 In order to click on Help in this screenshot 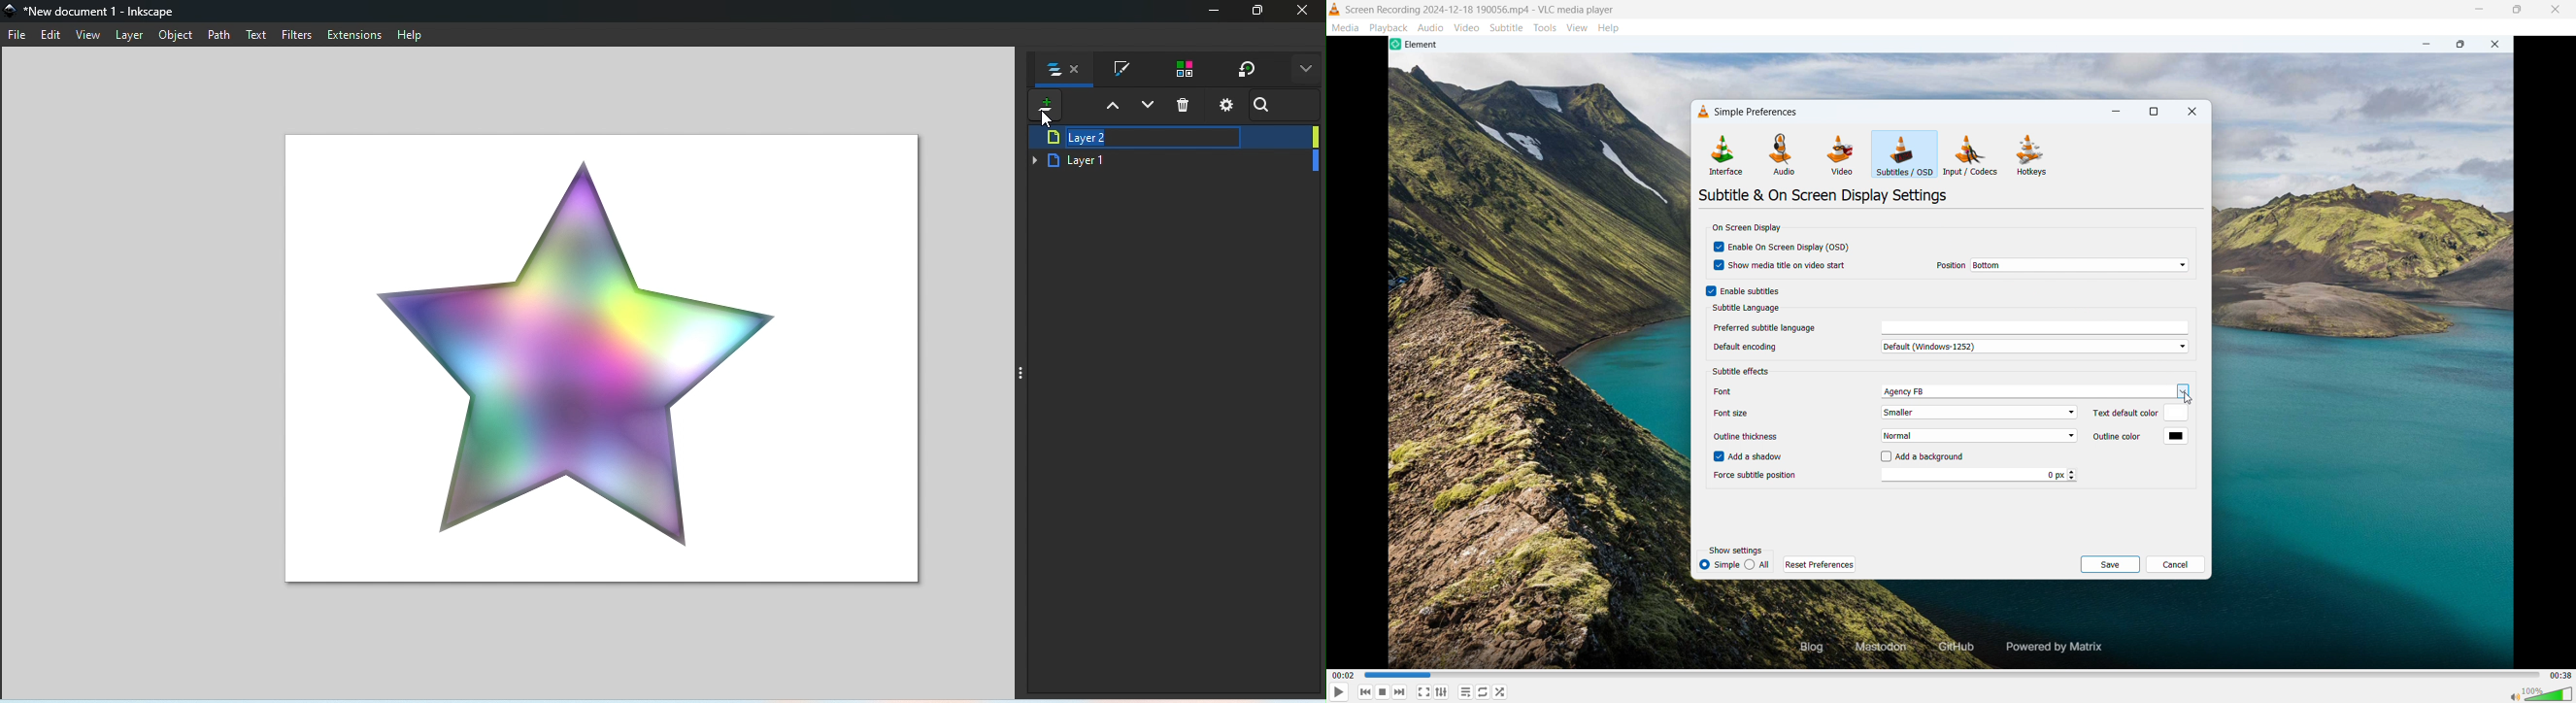, I will do `click(412, 34)`.